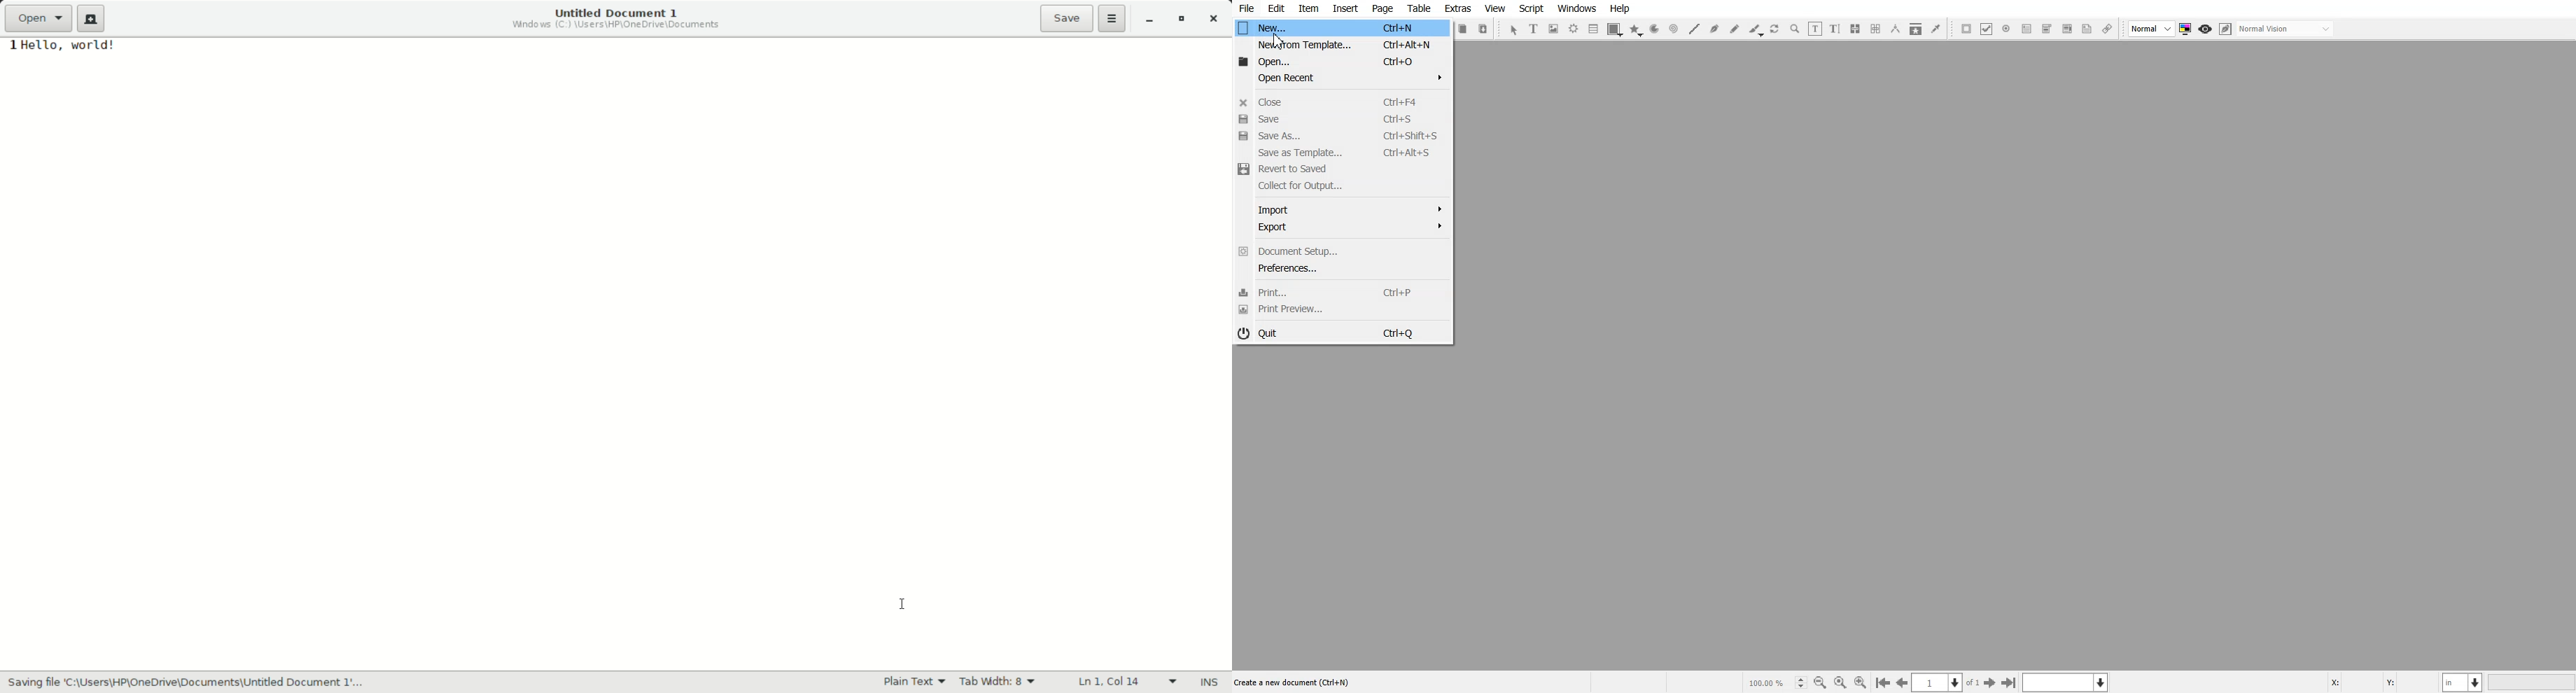 The image size is (2576, 700). What do you see at coordinates (1342, 61) in the screenshot?
I see `Open` at bounding box center [1342, 61].